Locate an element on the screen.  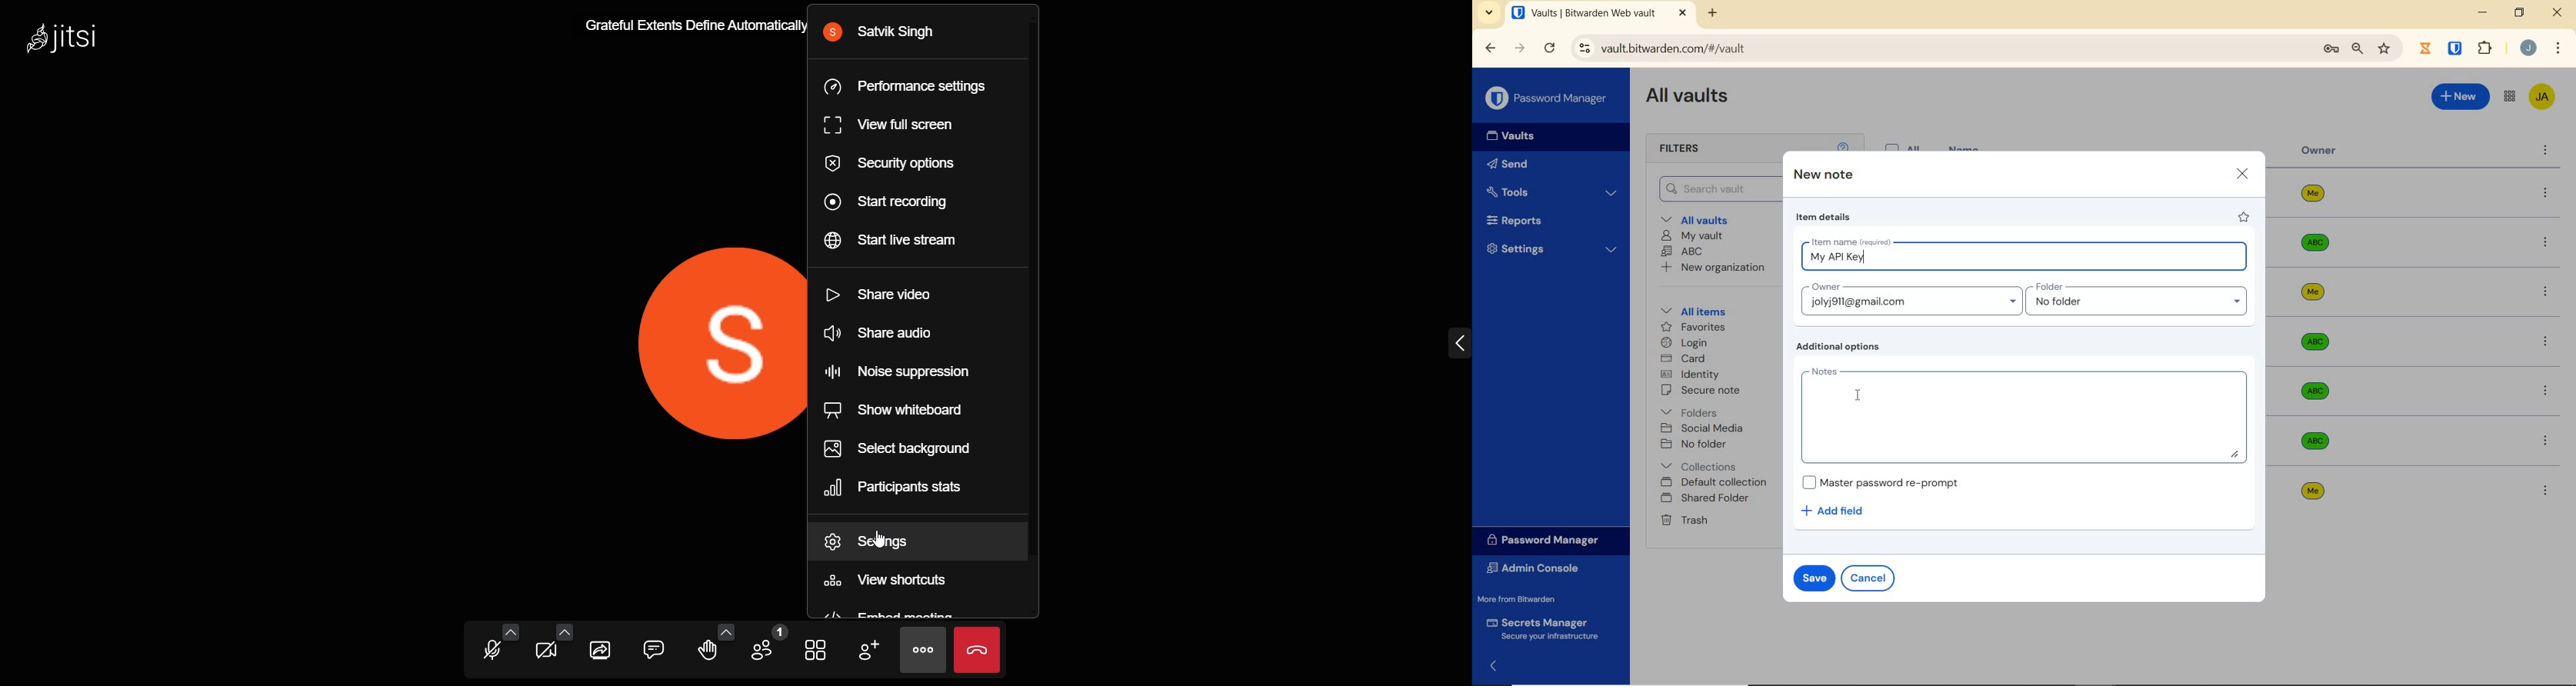
name is located at coordinates (1966, 147).